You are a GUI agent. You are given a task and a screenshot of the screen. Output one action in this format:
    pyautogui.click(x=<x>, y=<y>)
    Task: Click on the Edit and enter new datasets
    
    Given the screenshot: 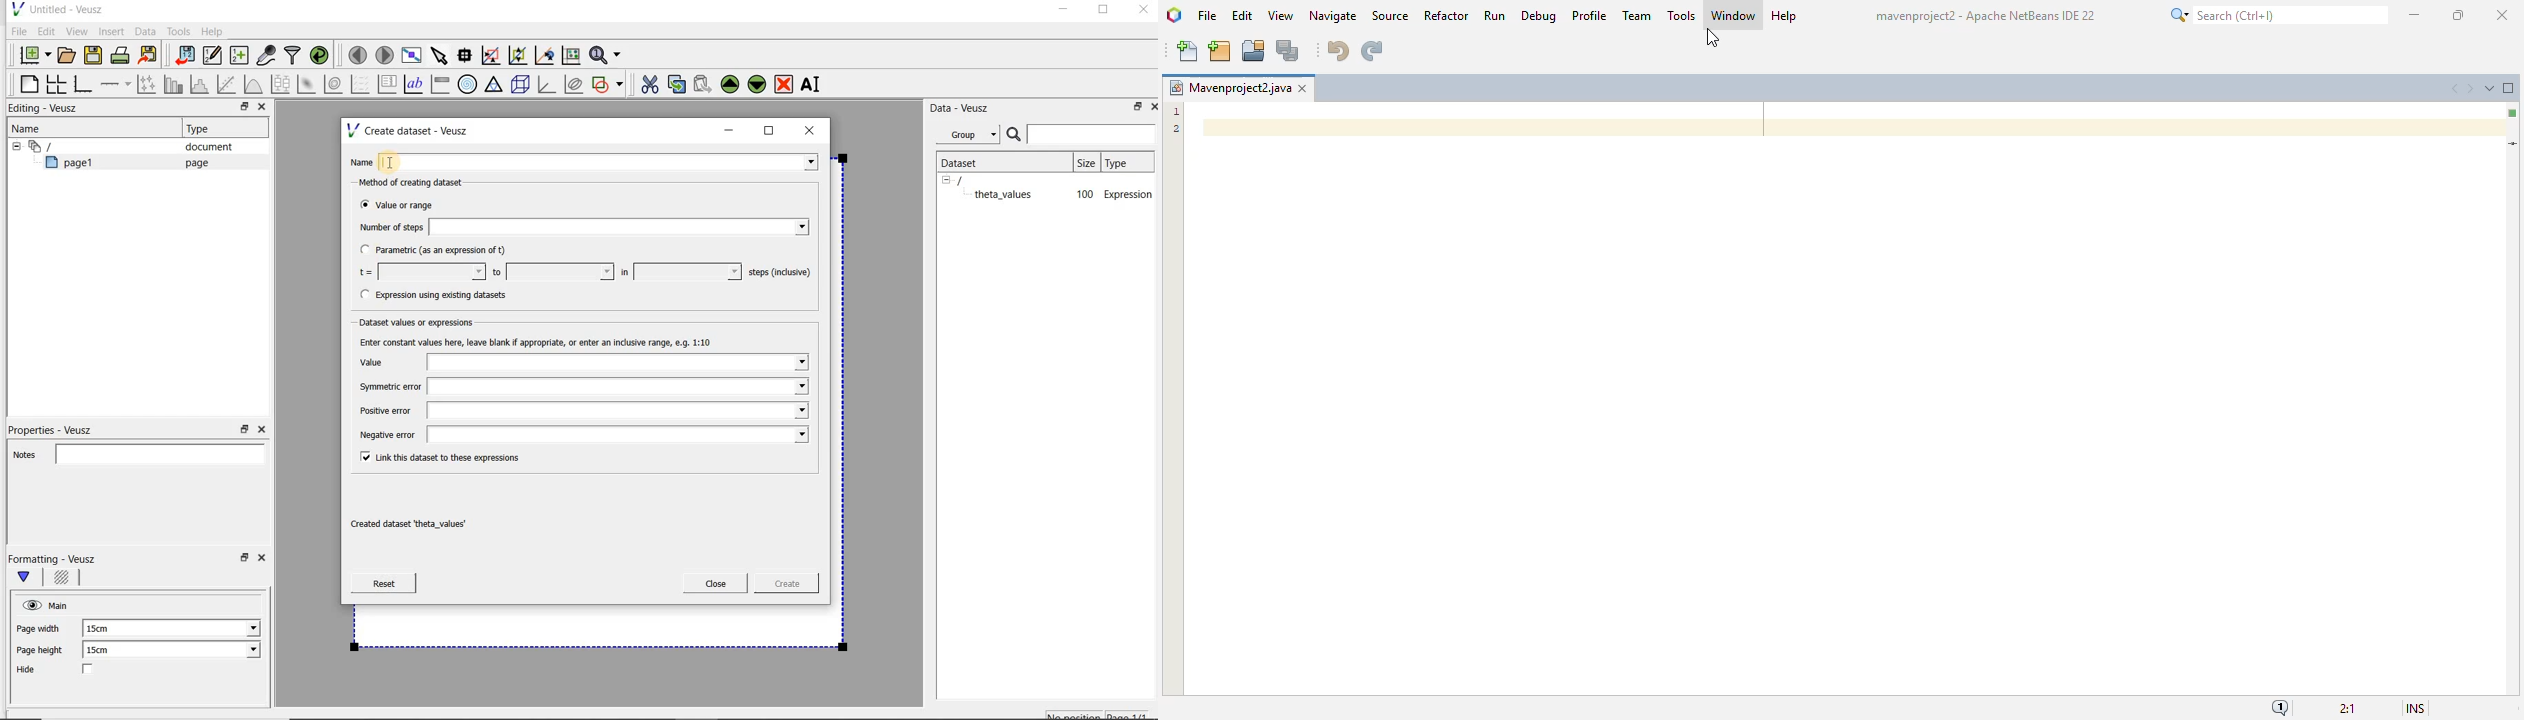 What is the action you would take?
    pyautogui.click(x=213, y=56)
    